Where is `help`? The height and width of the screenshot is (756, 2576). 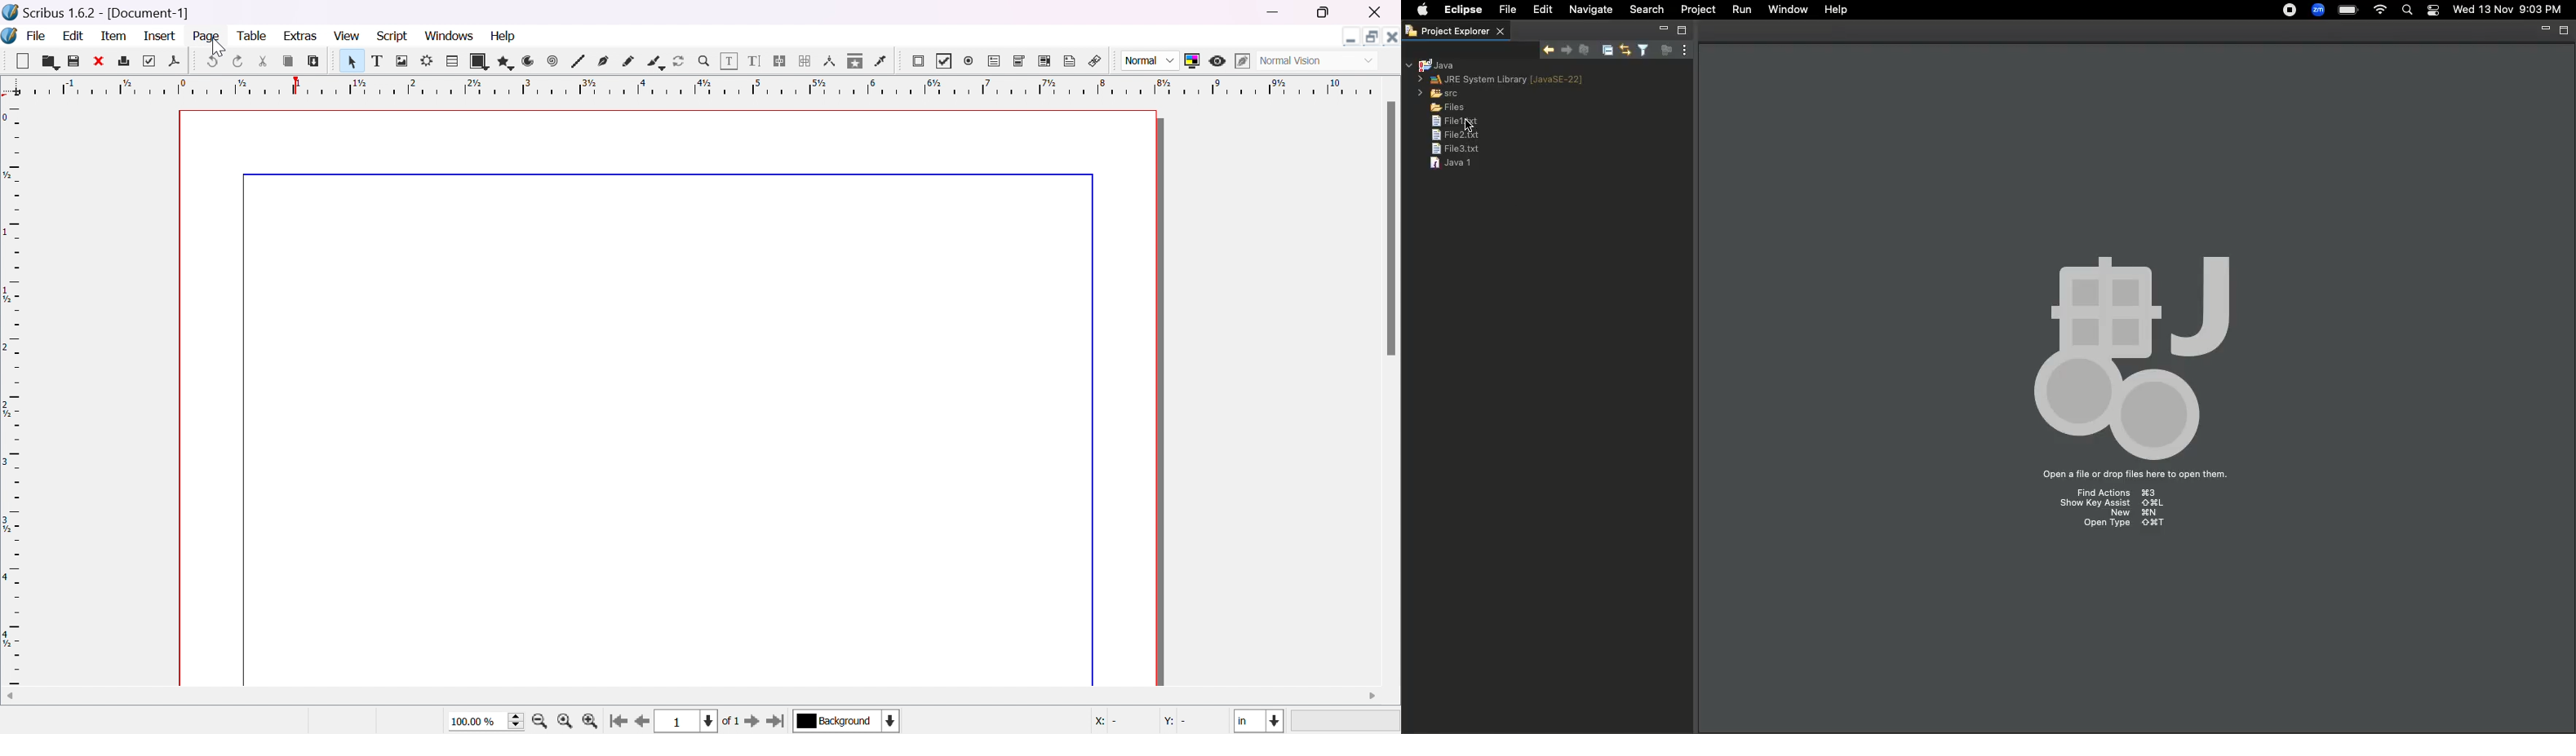
help is located at coordinates (509, 37).